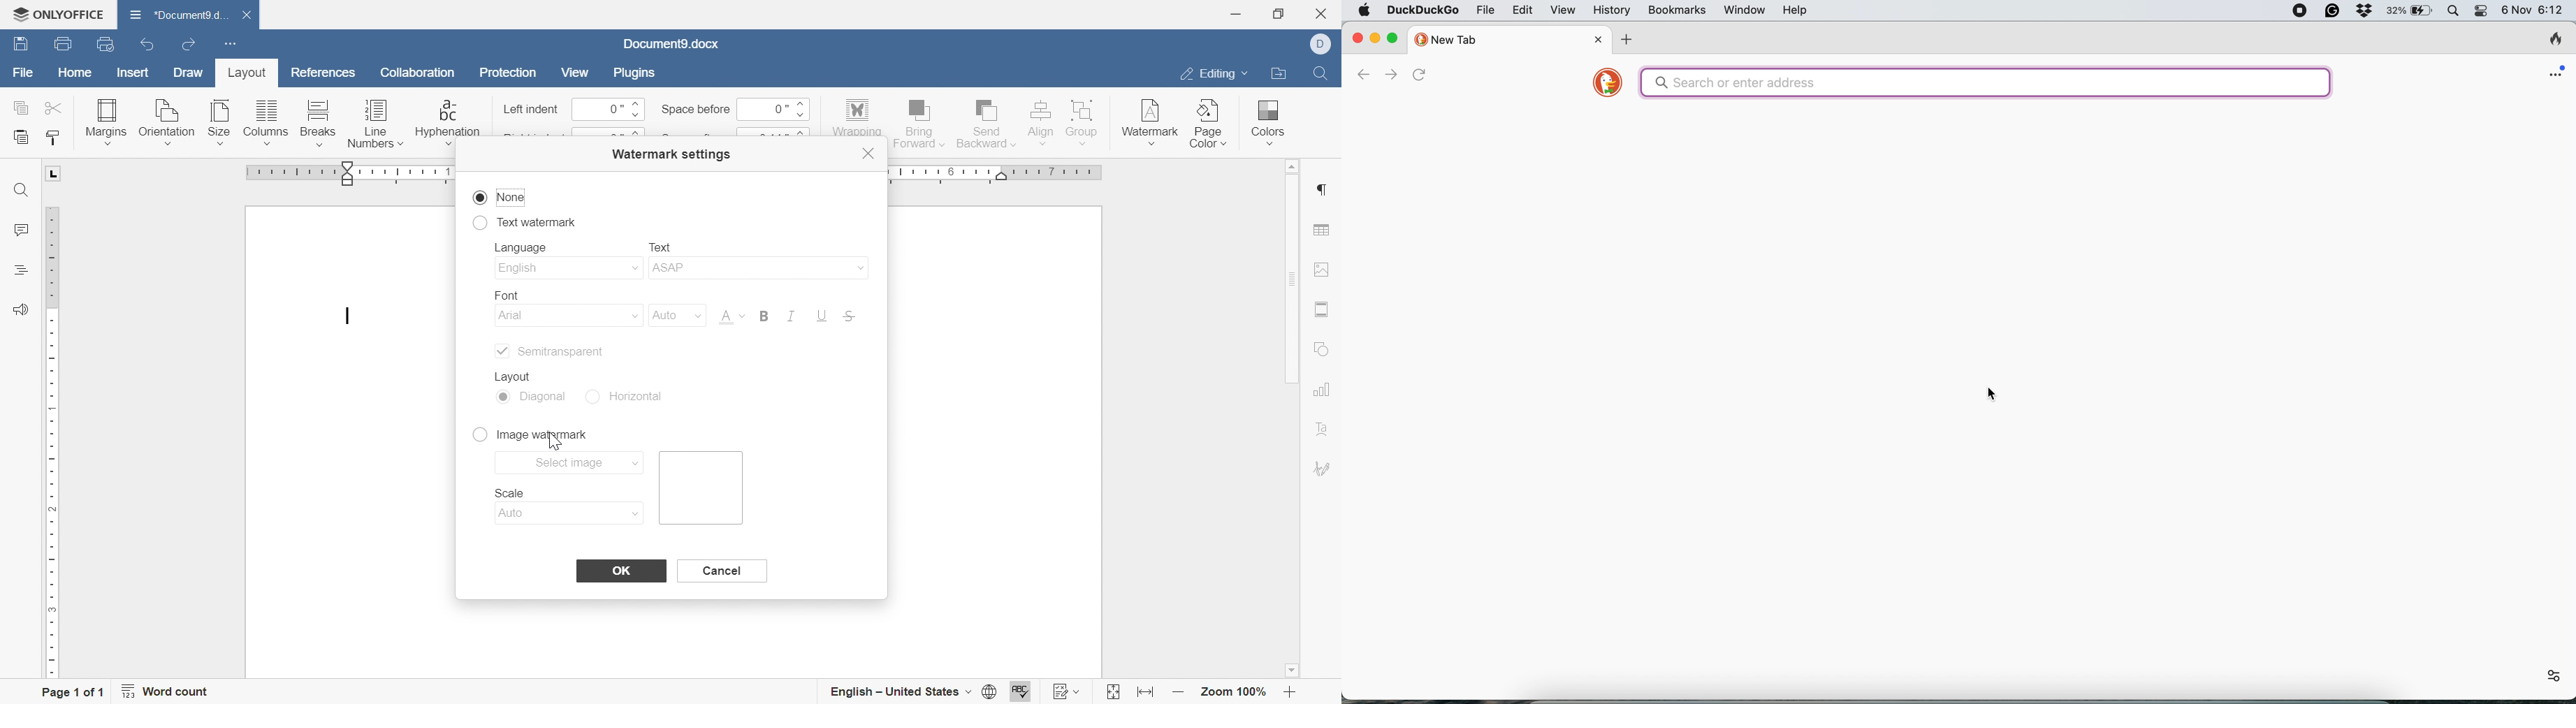 This screenshot has width=2576, height=728. What do you see at coordinates (189, 73) in the screenshot?
I see `draw` at bounding box center [189, 73].